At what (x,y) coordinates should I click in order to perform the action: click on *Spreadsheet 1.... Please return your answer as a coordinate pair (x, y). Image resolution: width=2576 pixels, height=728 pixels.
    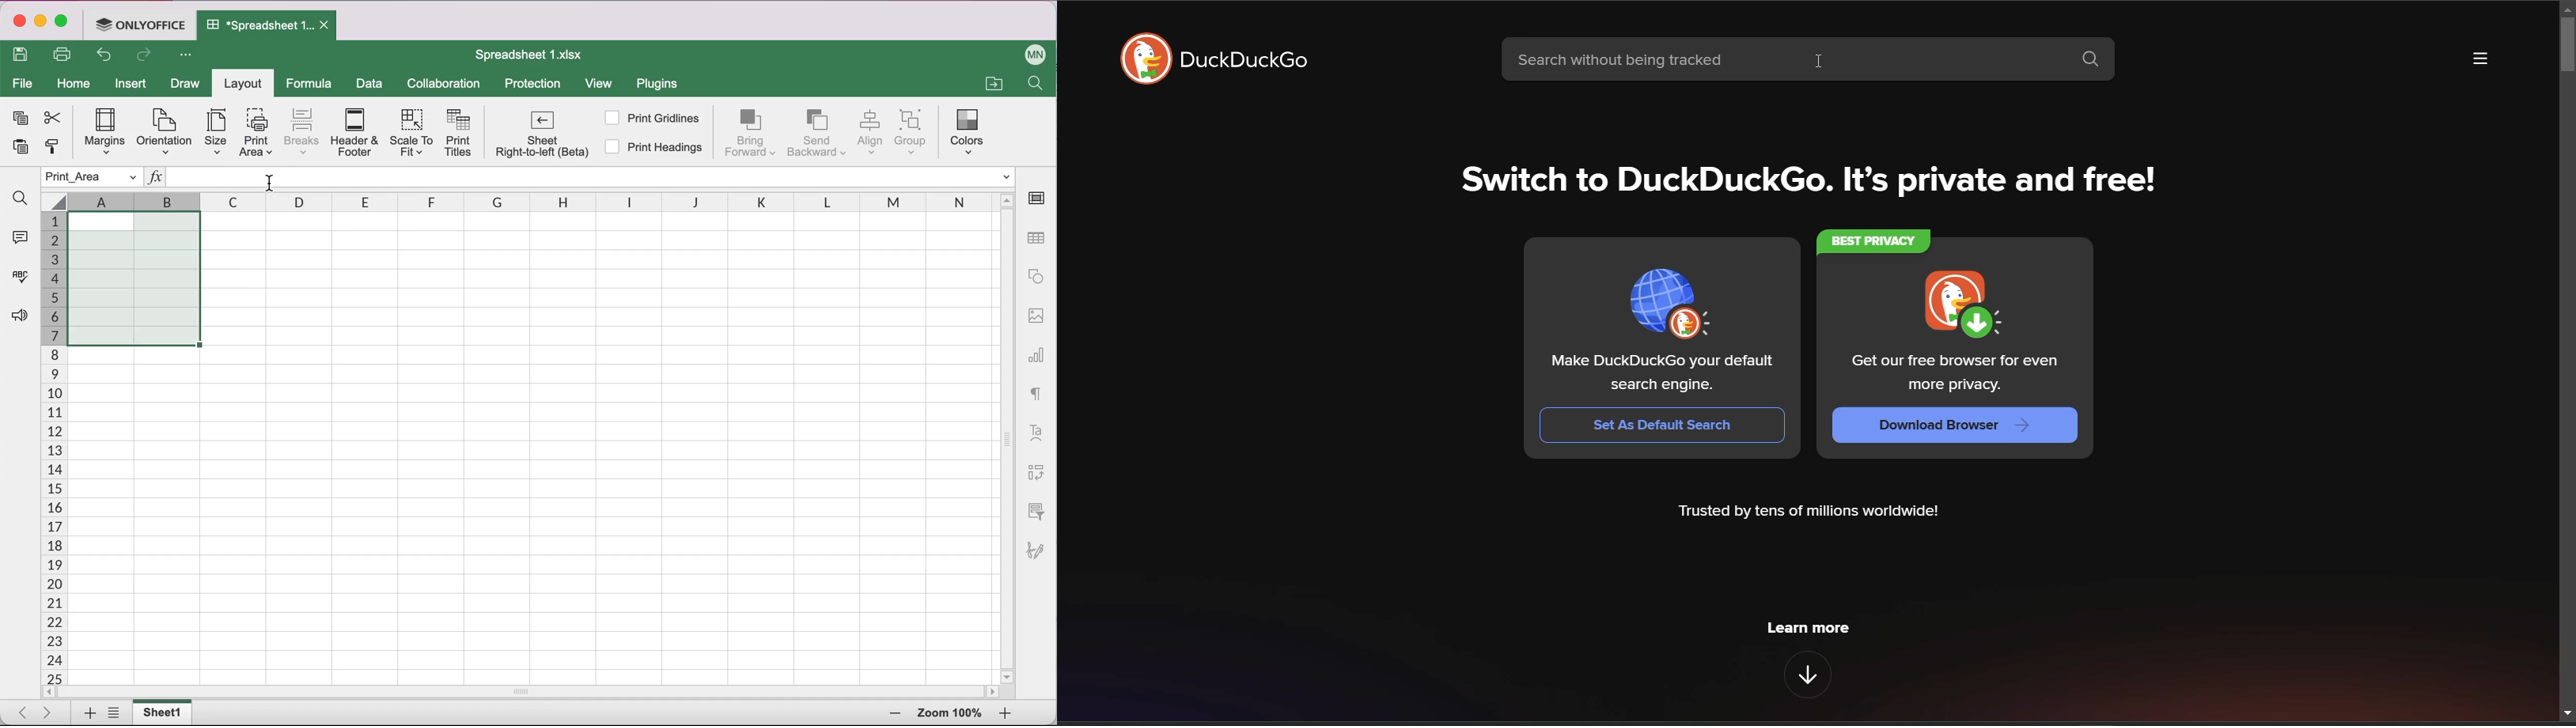
    Looking at the image, I should click on (255, 25).